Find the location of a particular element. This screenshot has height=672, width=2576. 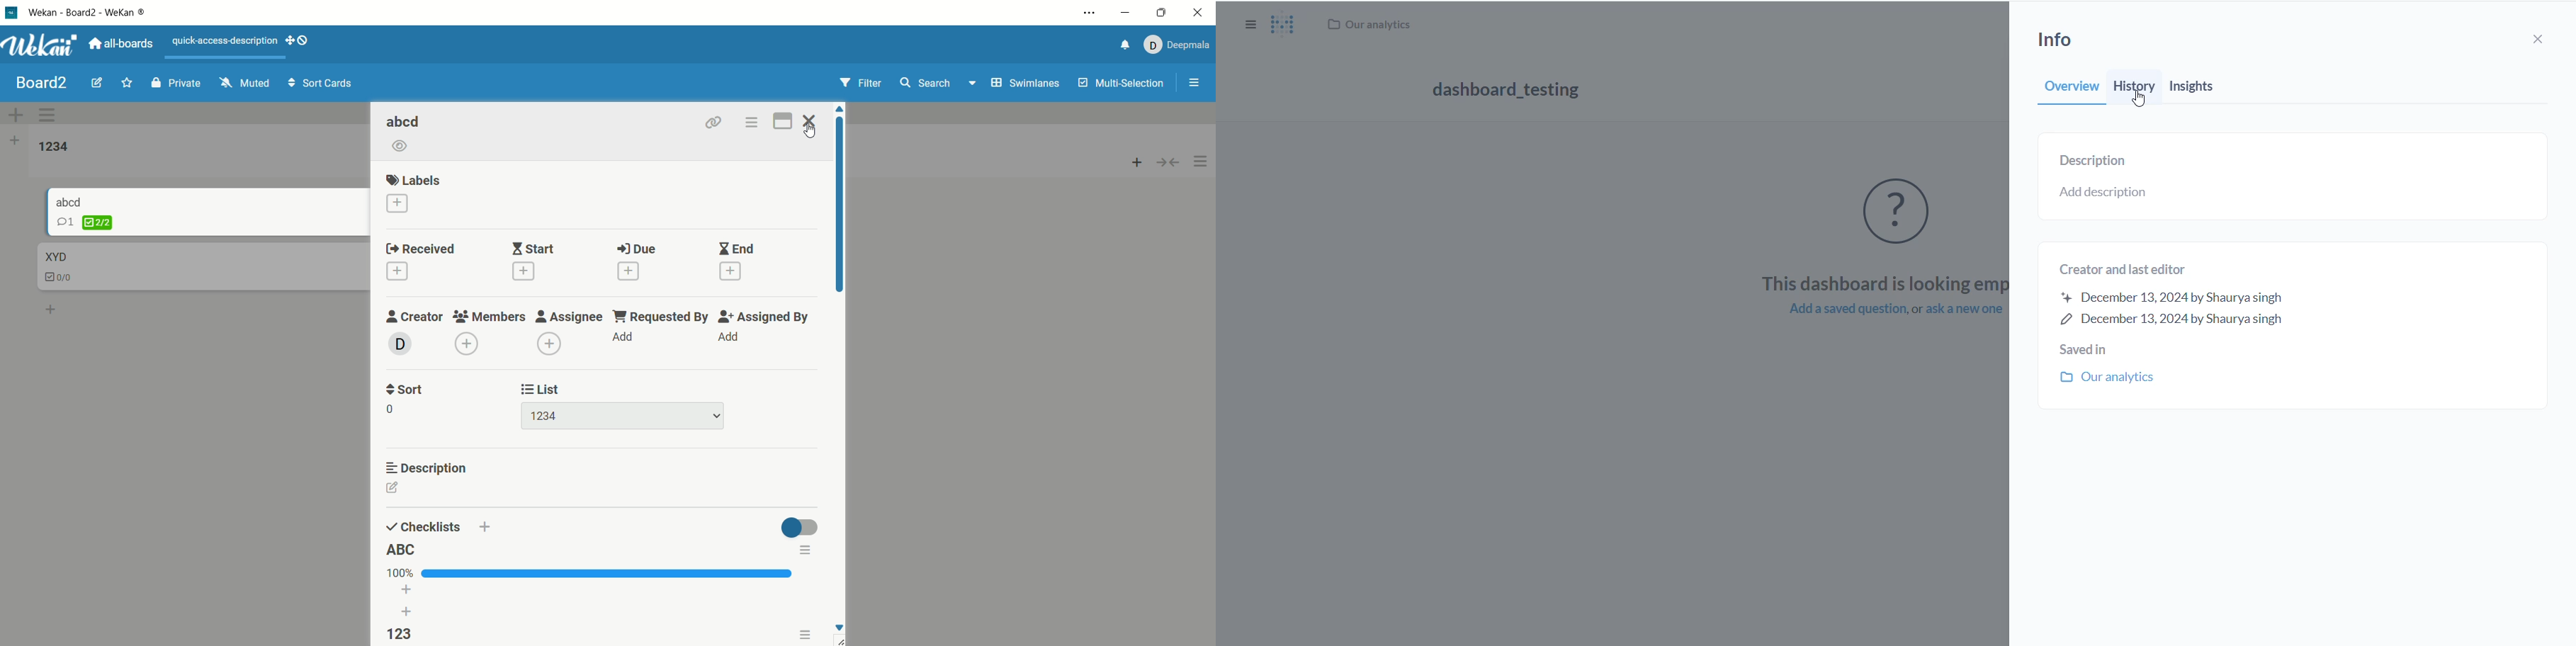

options is located at coordinates (808, 547).